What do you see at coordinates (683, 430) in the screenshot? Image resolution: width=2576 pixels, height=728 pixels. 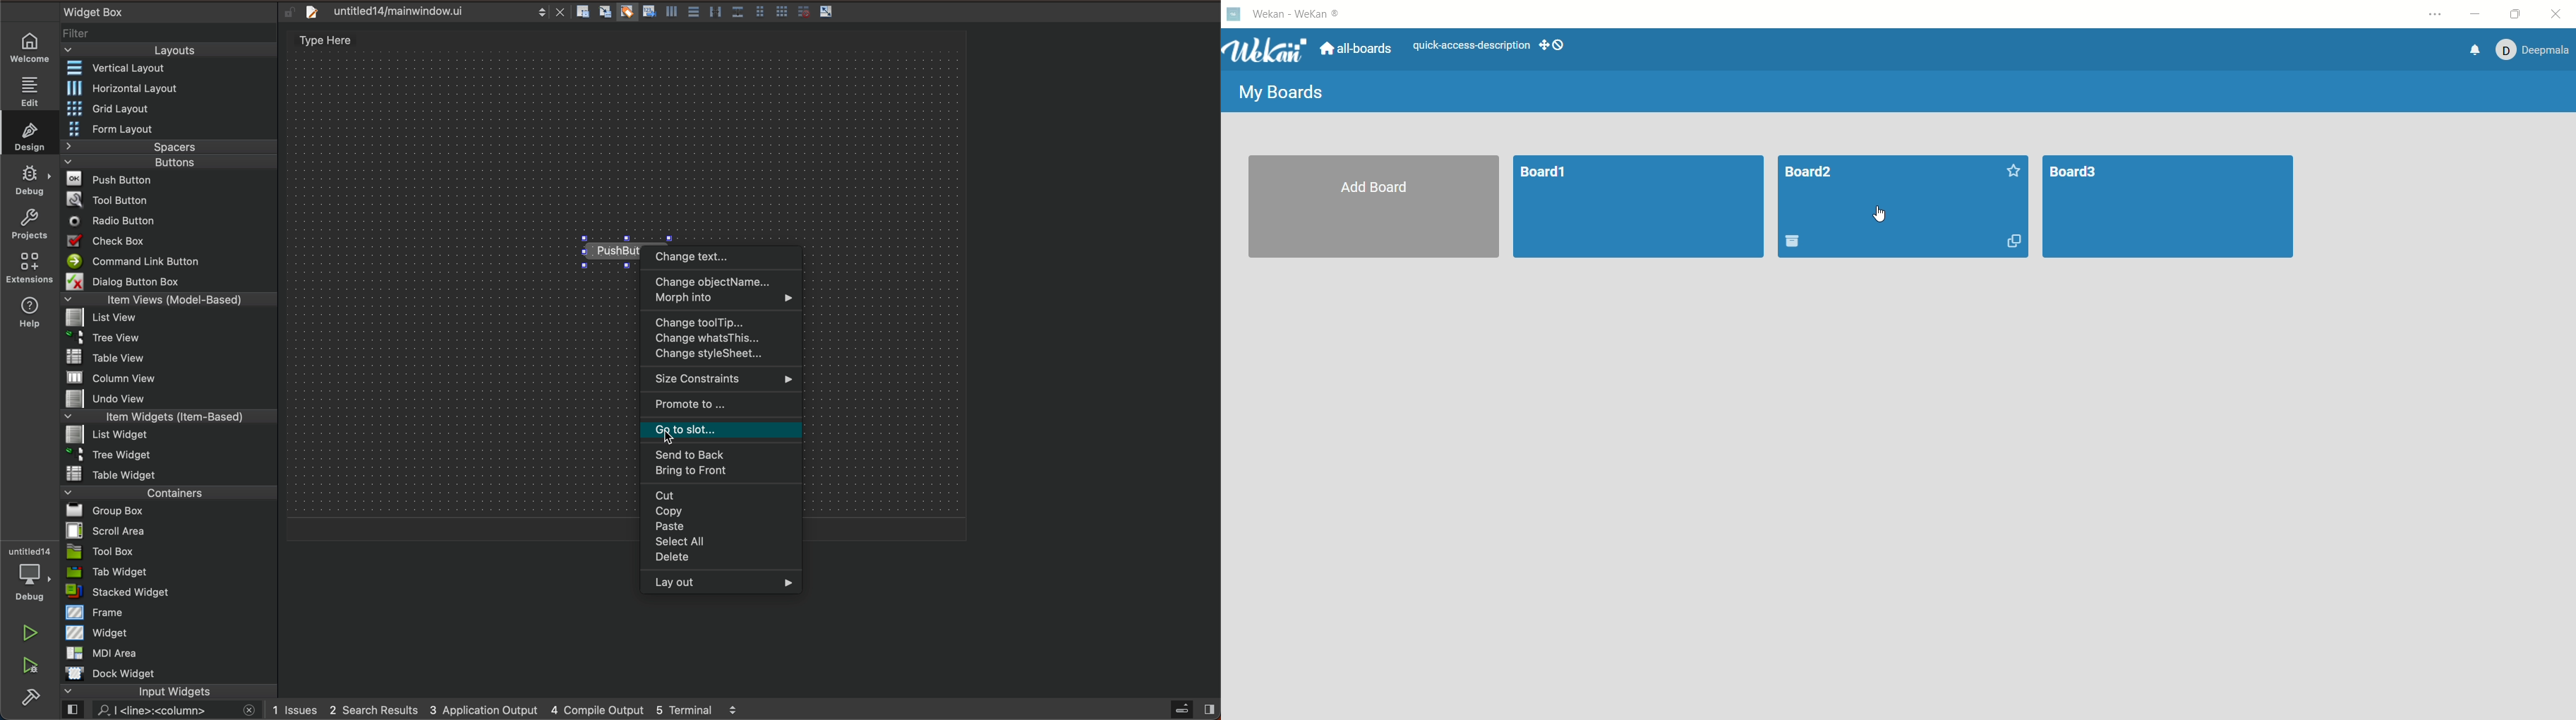 I see `cursor` at bounding box center [683, 430].